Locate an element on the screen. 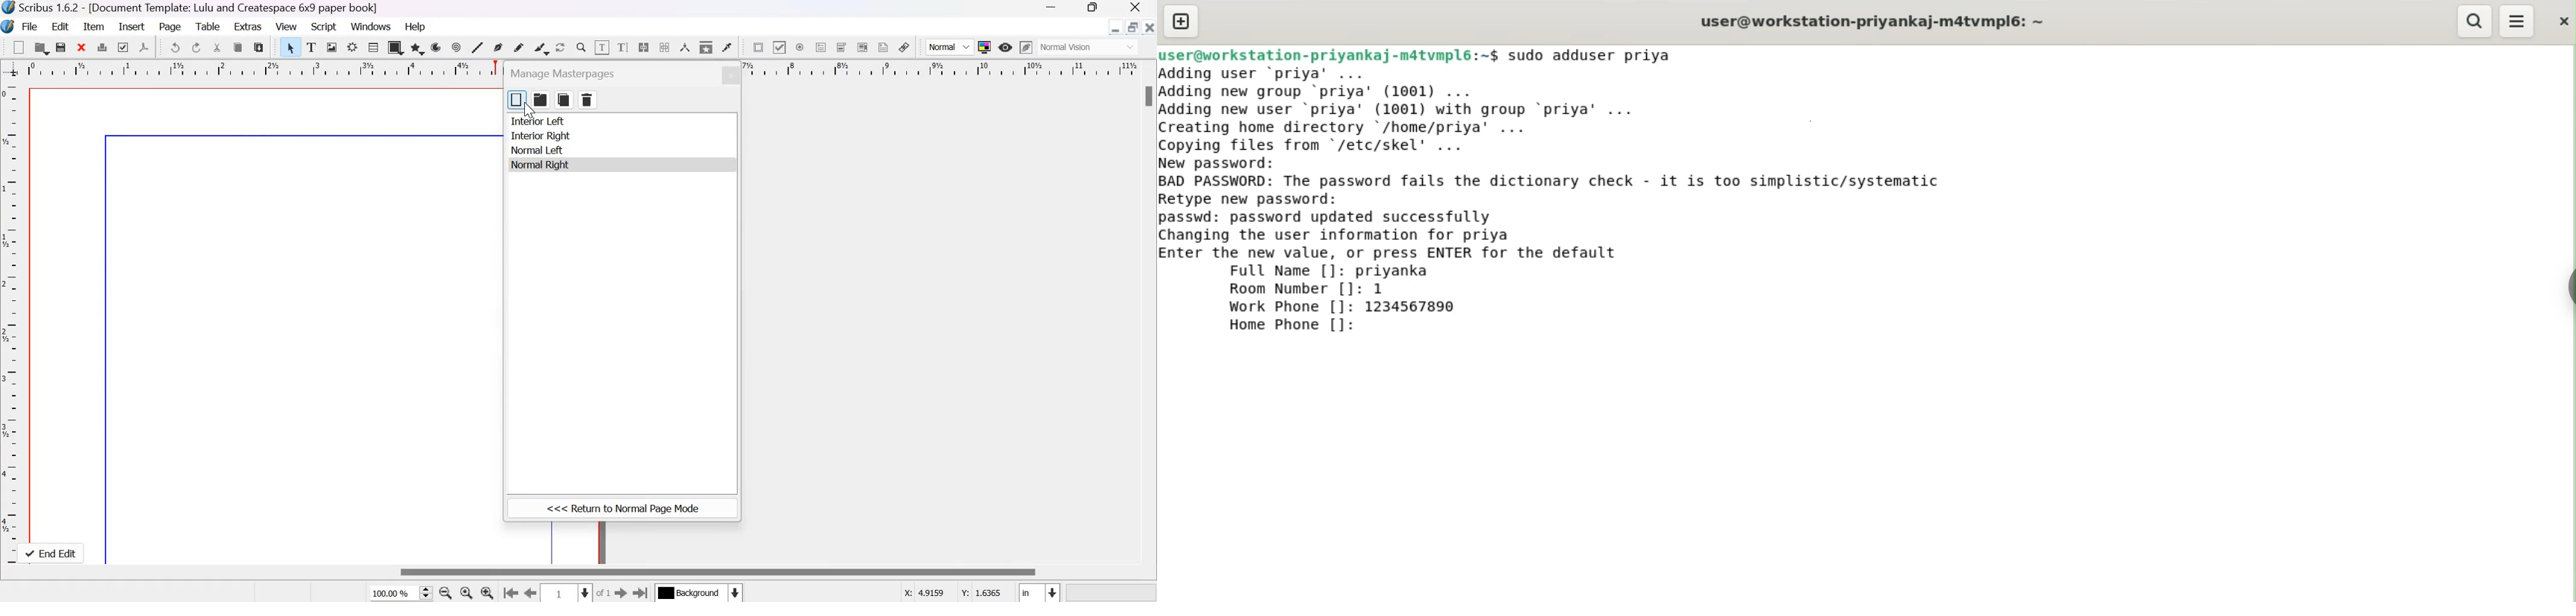 The image size is (2576, 616). Image frame is located at coordinates (332, 48).